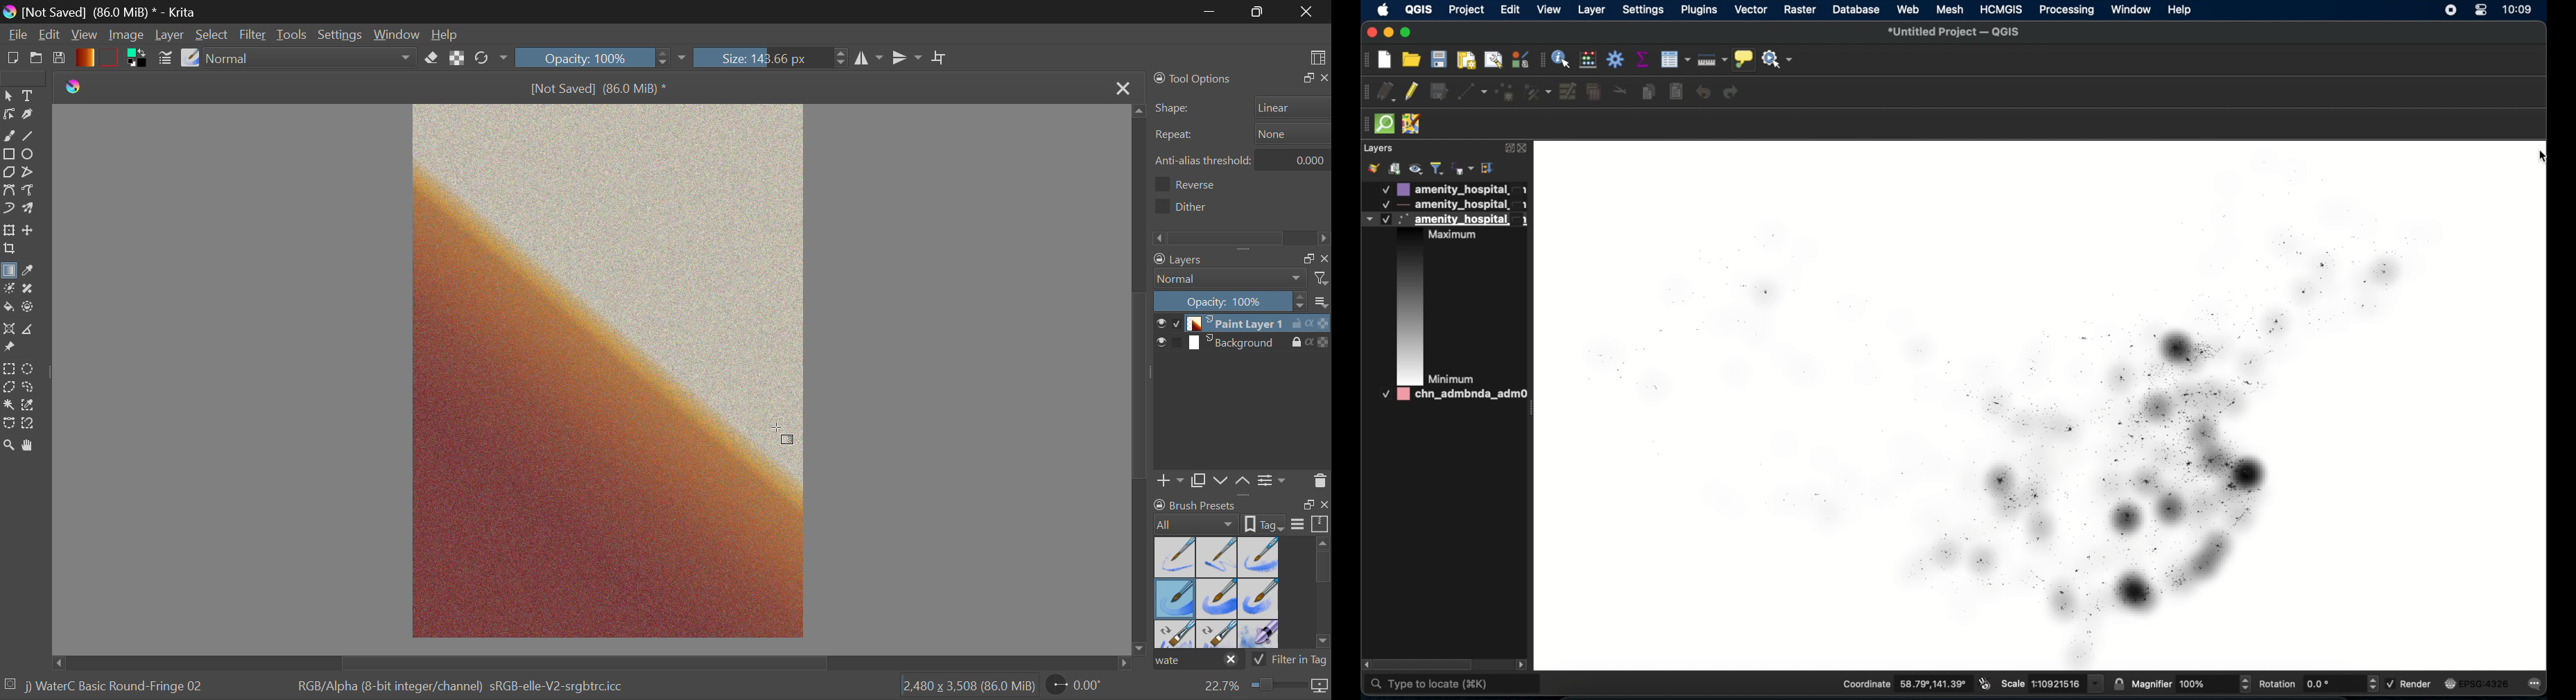  What do you see at coordinates (1194, 78) in the screenshot?
I see `Tool Options` at bounding box center [1194, 78].